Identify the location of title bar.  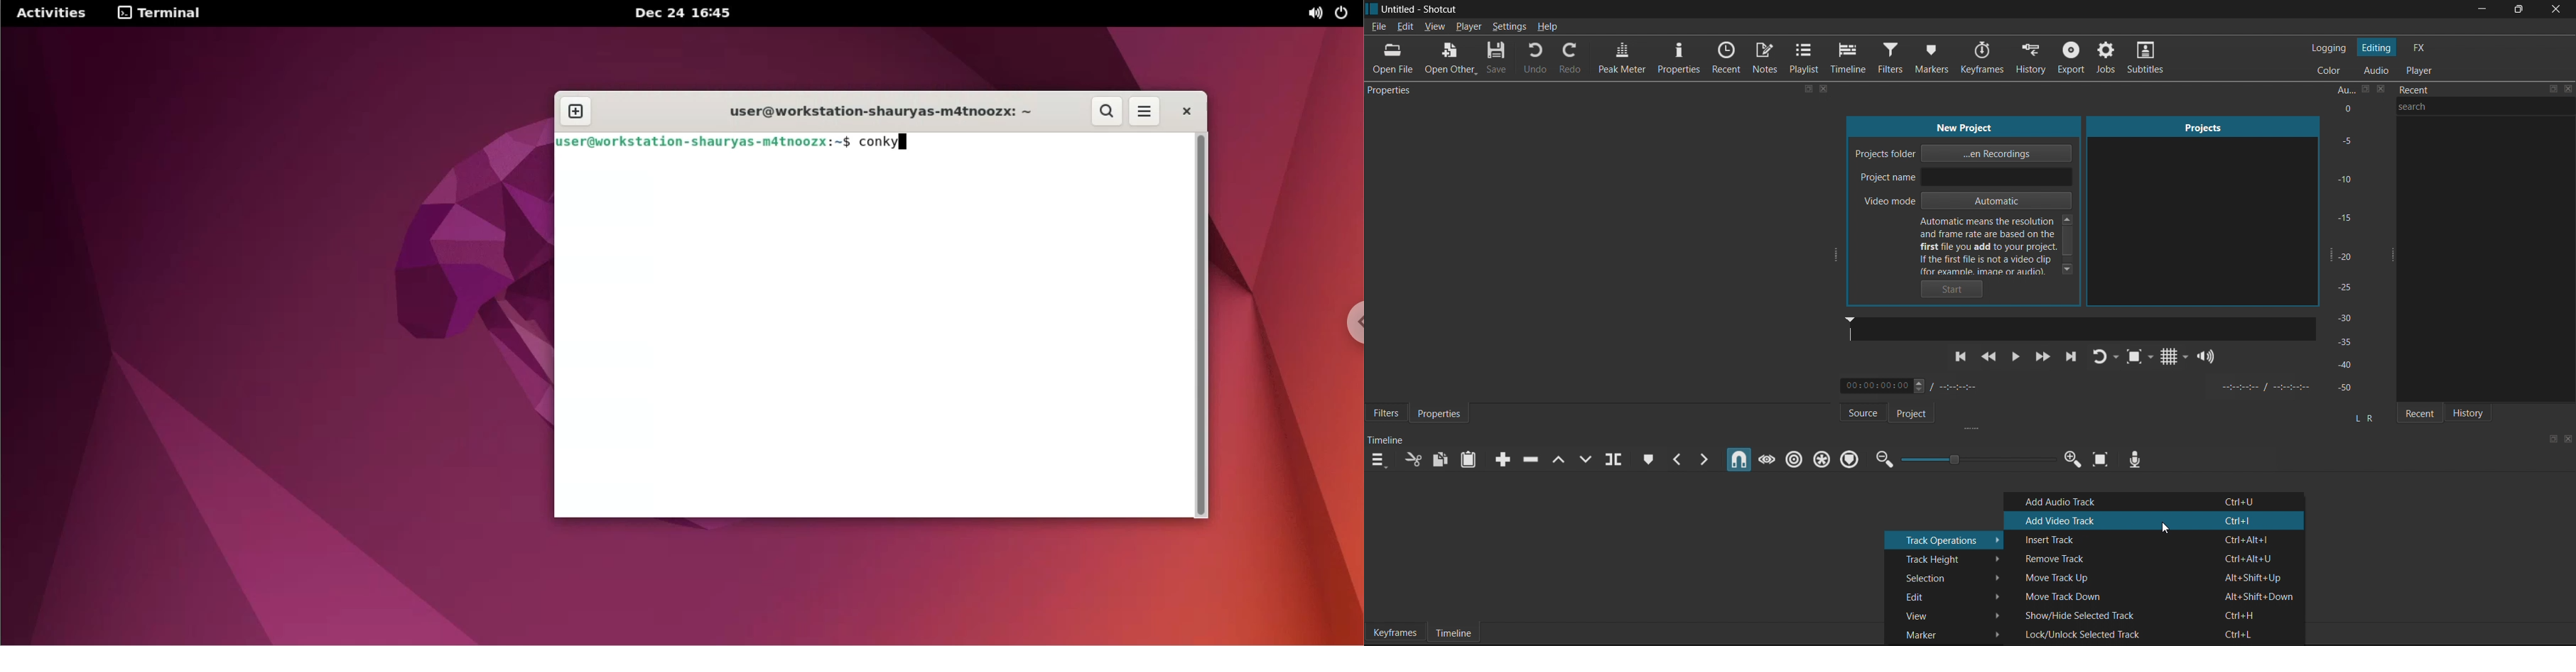
(1920, 9).